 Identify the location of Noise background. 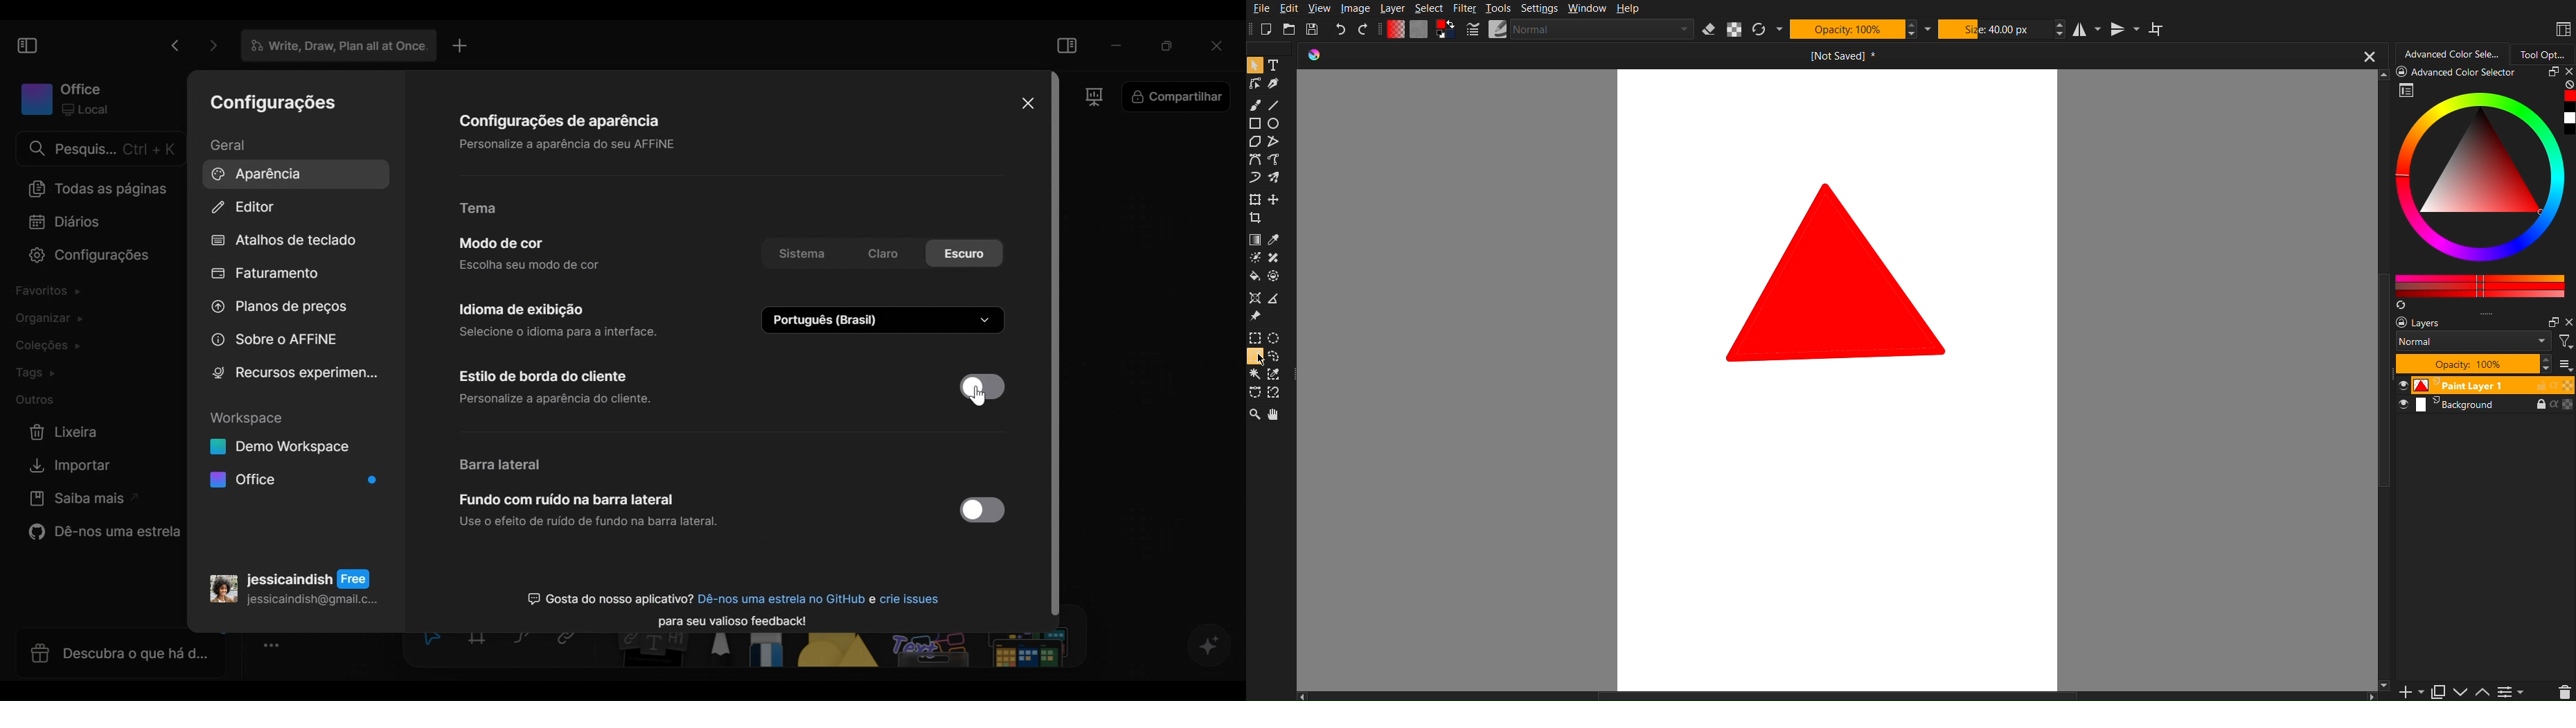
(589, 513).